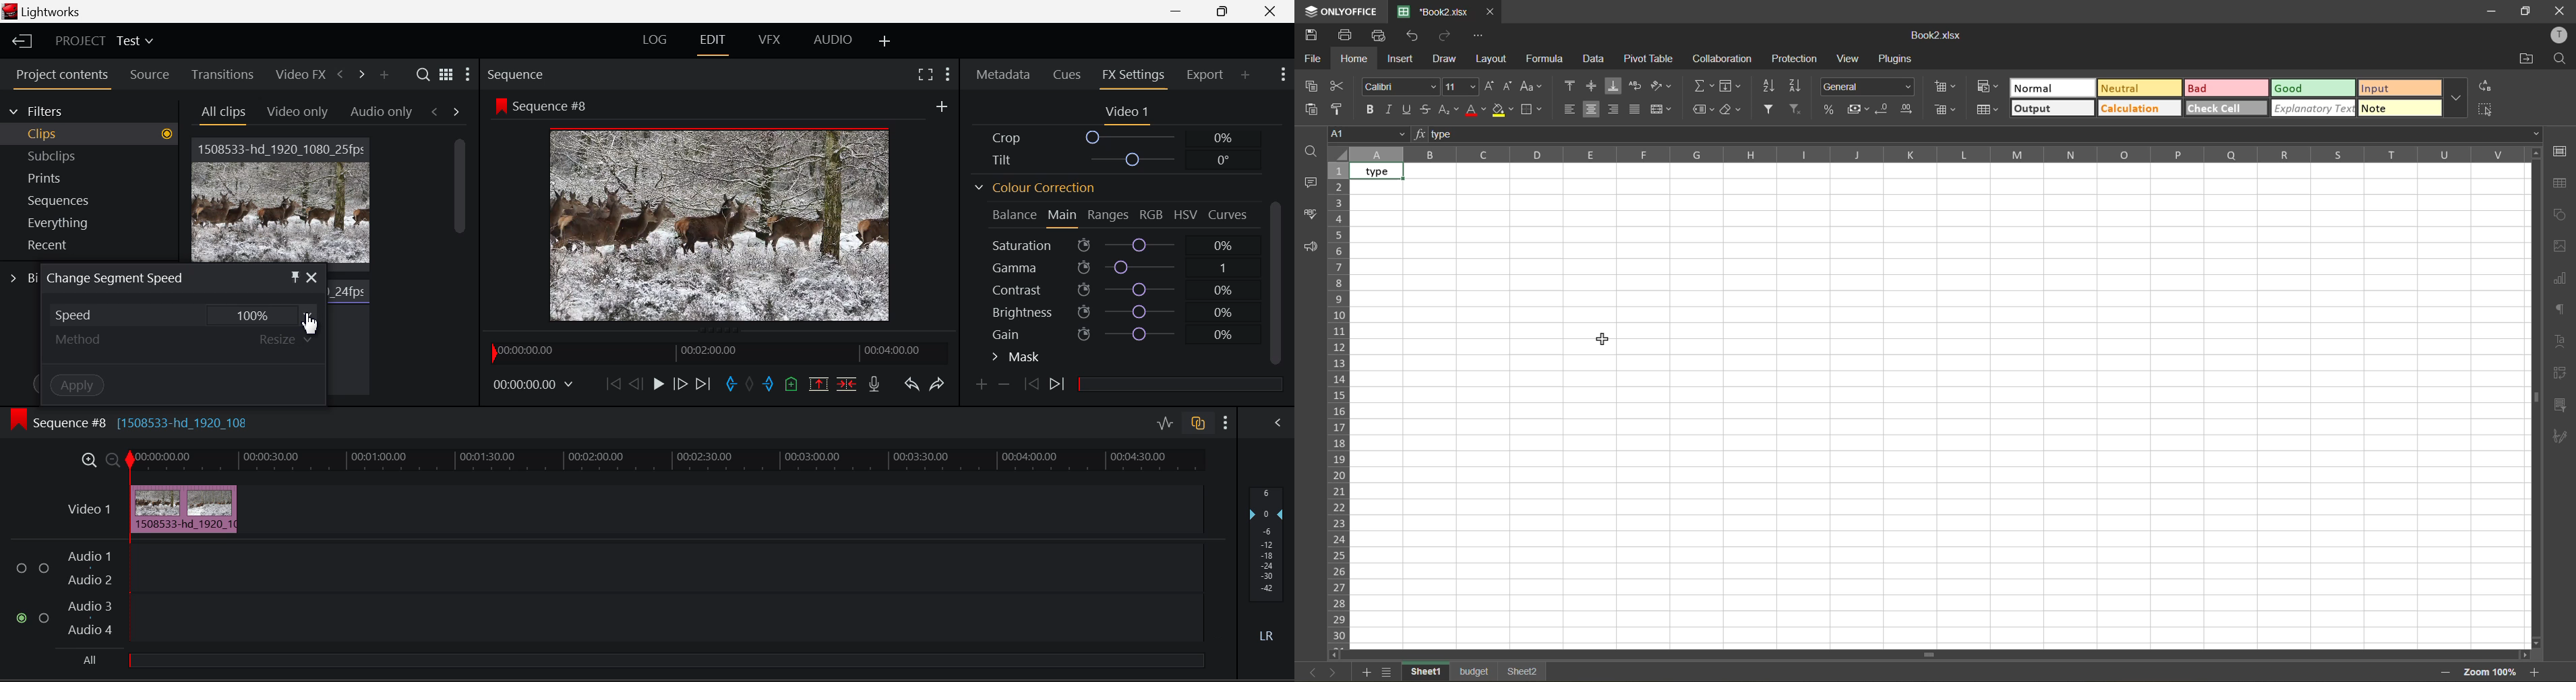  Describe the element at coordinates (106, 42) in the screenshot. I see `Project Title` at that location.